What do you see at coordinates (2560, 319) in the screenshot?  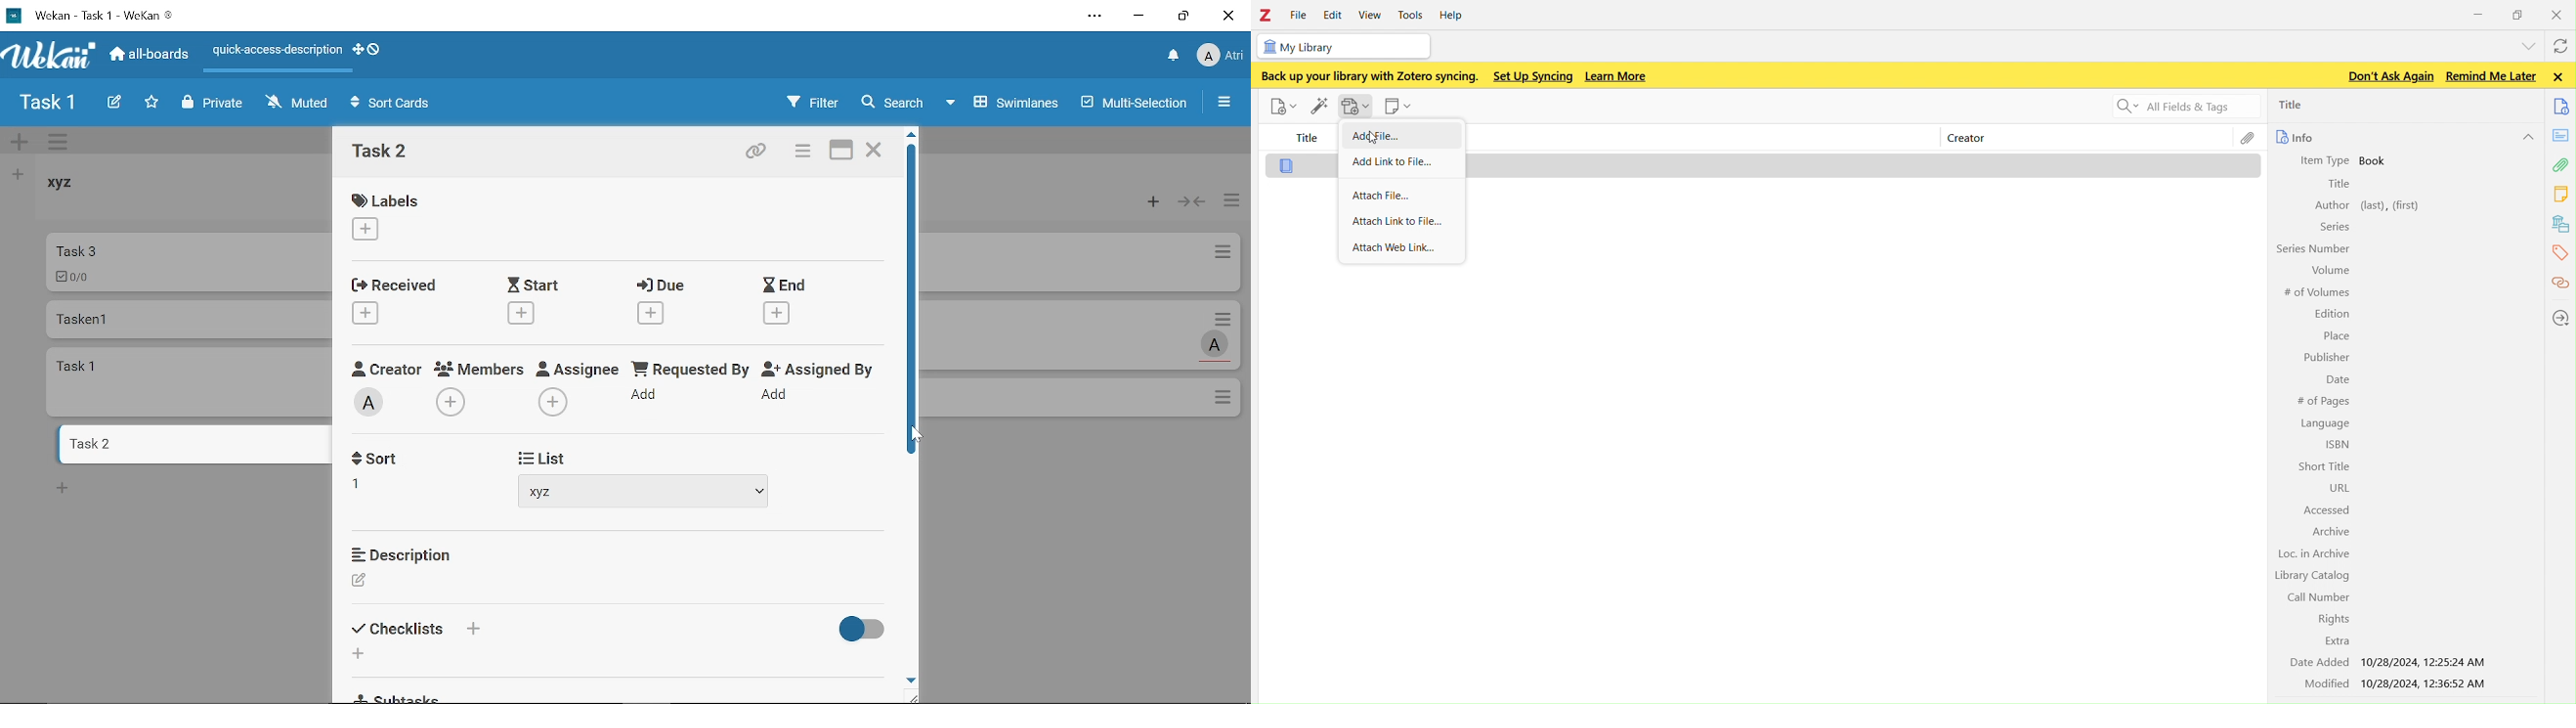 I see `locations` at bounding box center [2560, 319].